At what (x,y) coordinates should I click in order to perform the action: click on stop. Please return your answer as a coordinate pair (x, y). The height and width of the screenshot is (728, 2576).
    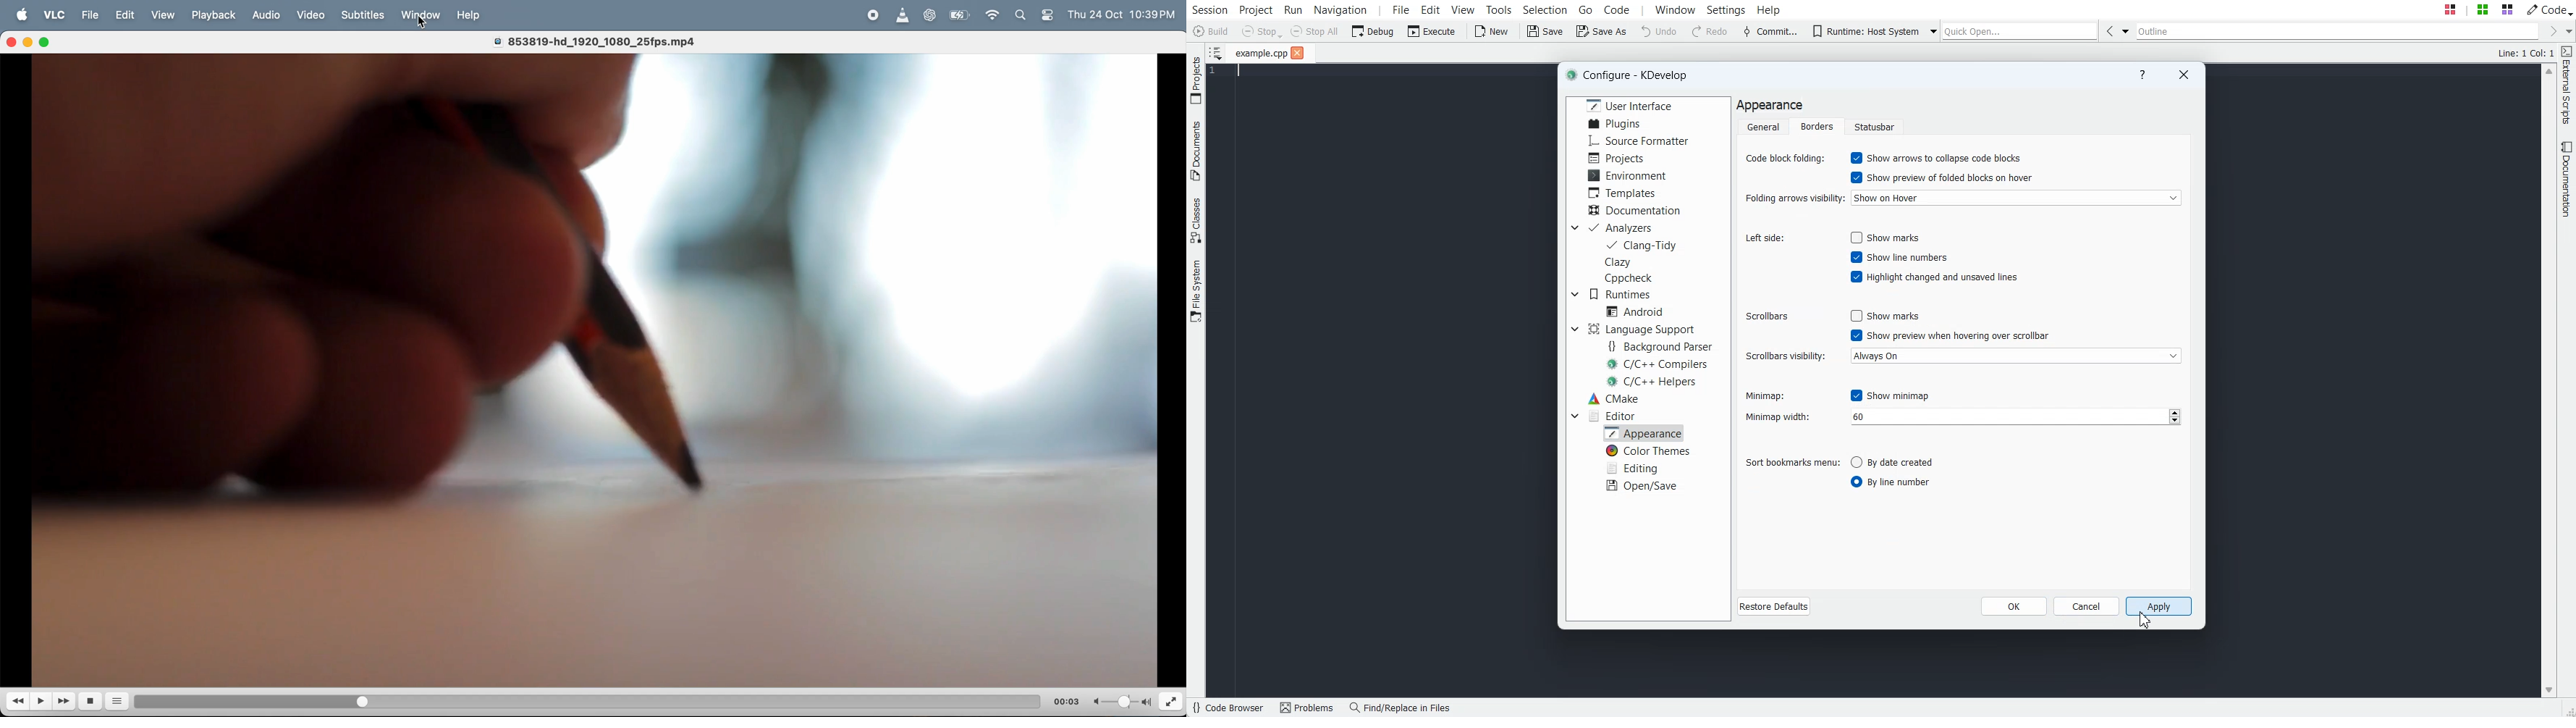
    Looking at the image, I should click on (93, 702).